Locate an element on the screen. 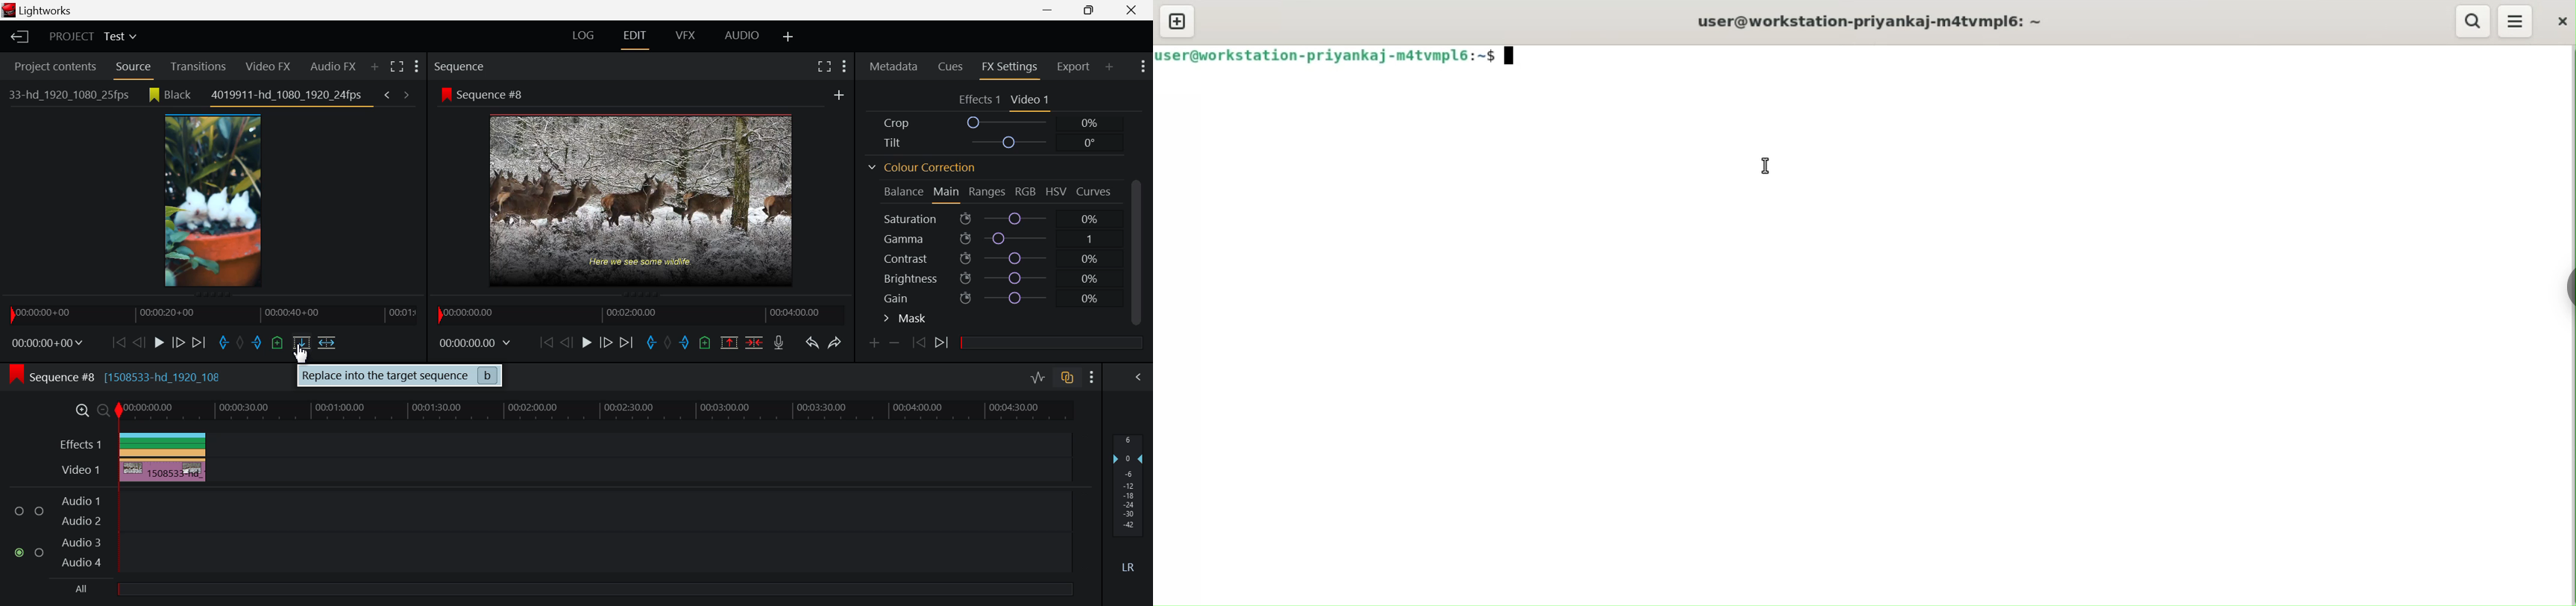 The height and width of the screenshot is (616, 2576). Colour Correction is located at coordinates (922, 168).